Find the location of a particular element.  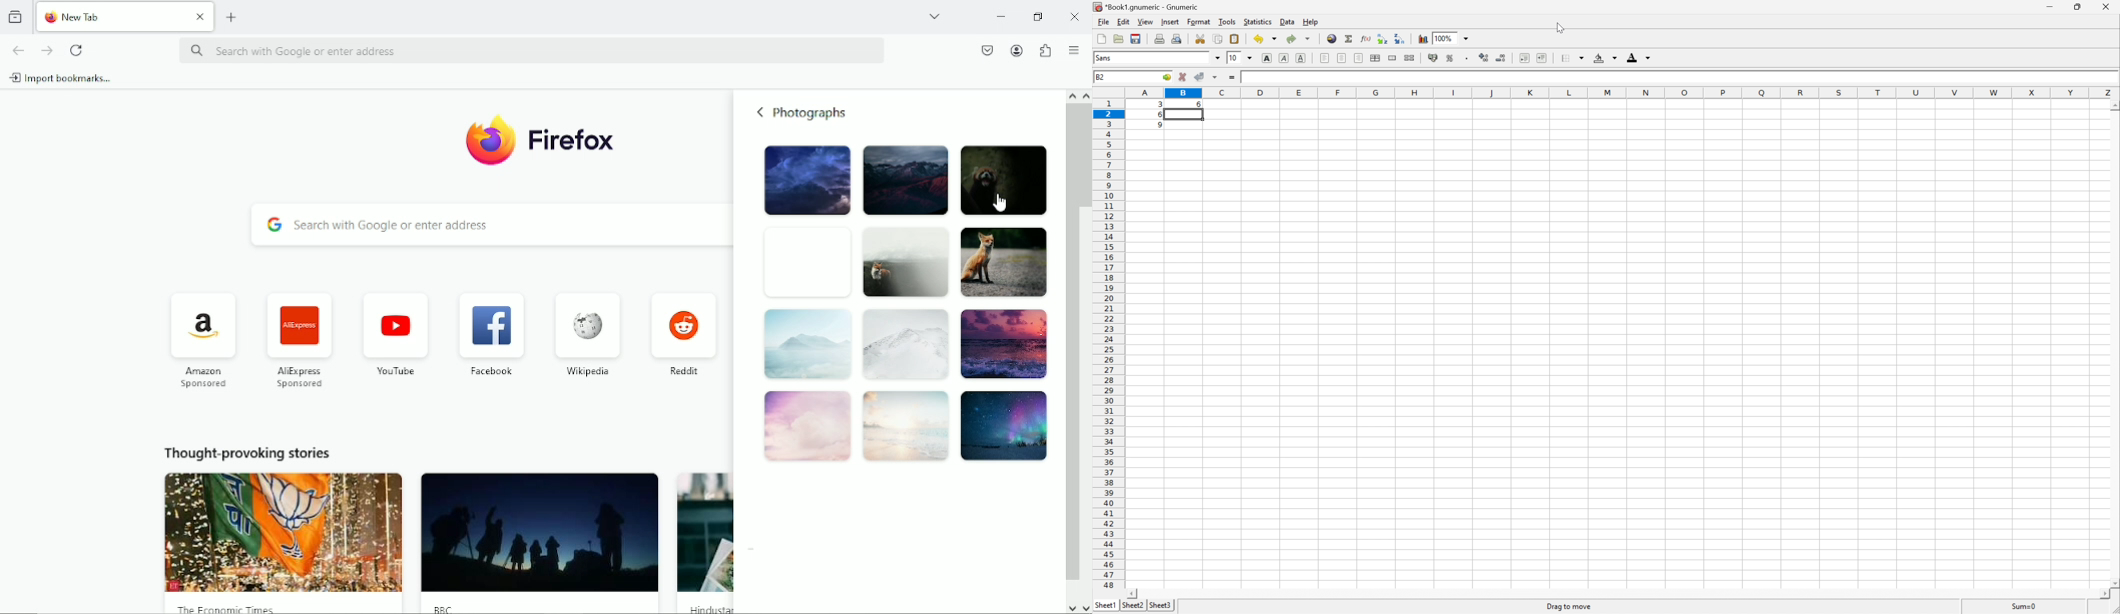

Go forward is located at coordinates (46, 50).